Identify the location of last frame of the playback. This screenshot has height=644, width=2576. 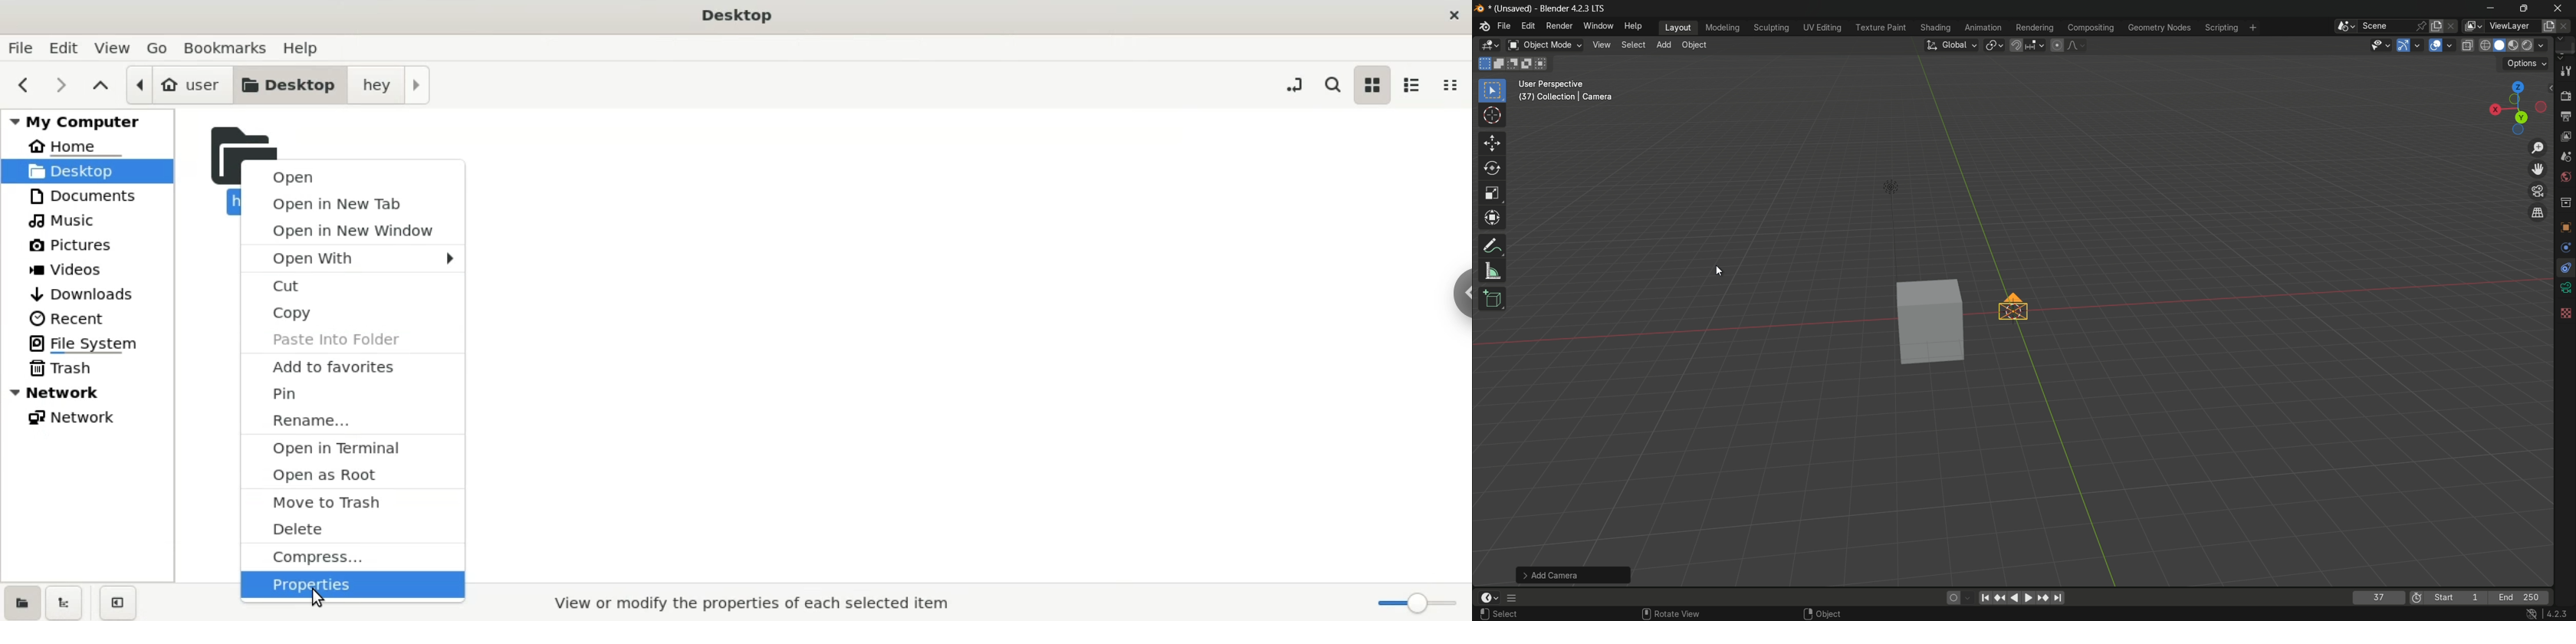
(2522, 598).